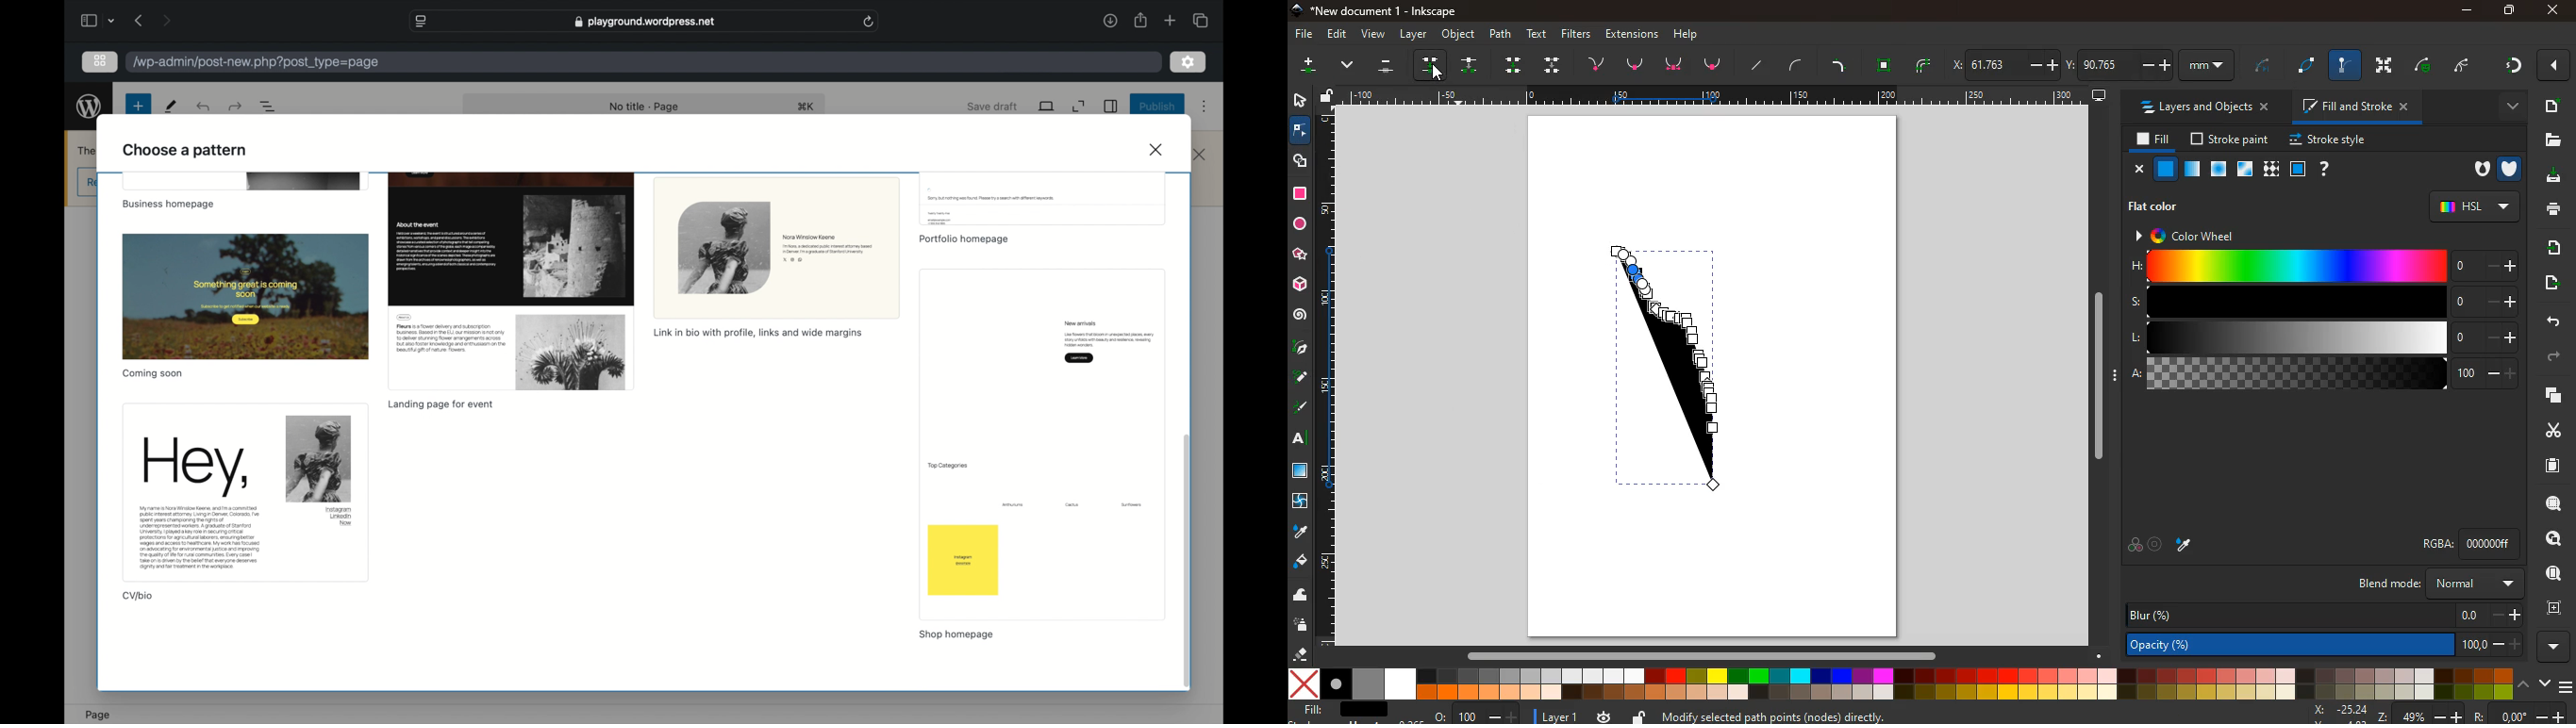 Image resolution: width=2576 pixels, height=728 pixels. I want to click on stroke style, so click(2331, 140).